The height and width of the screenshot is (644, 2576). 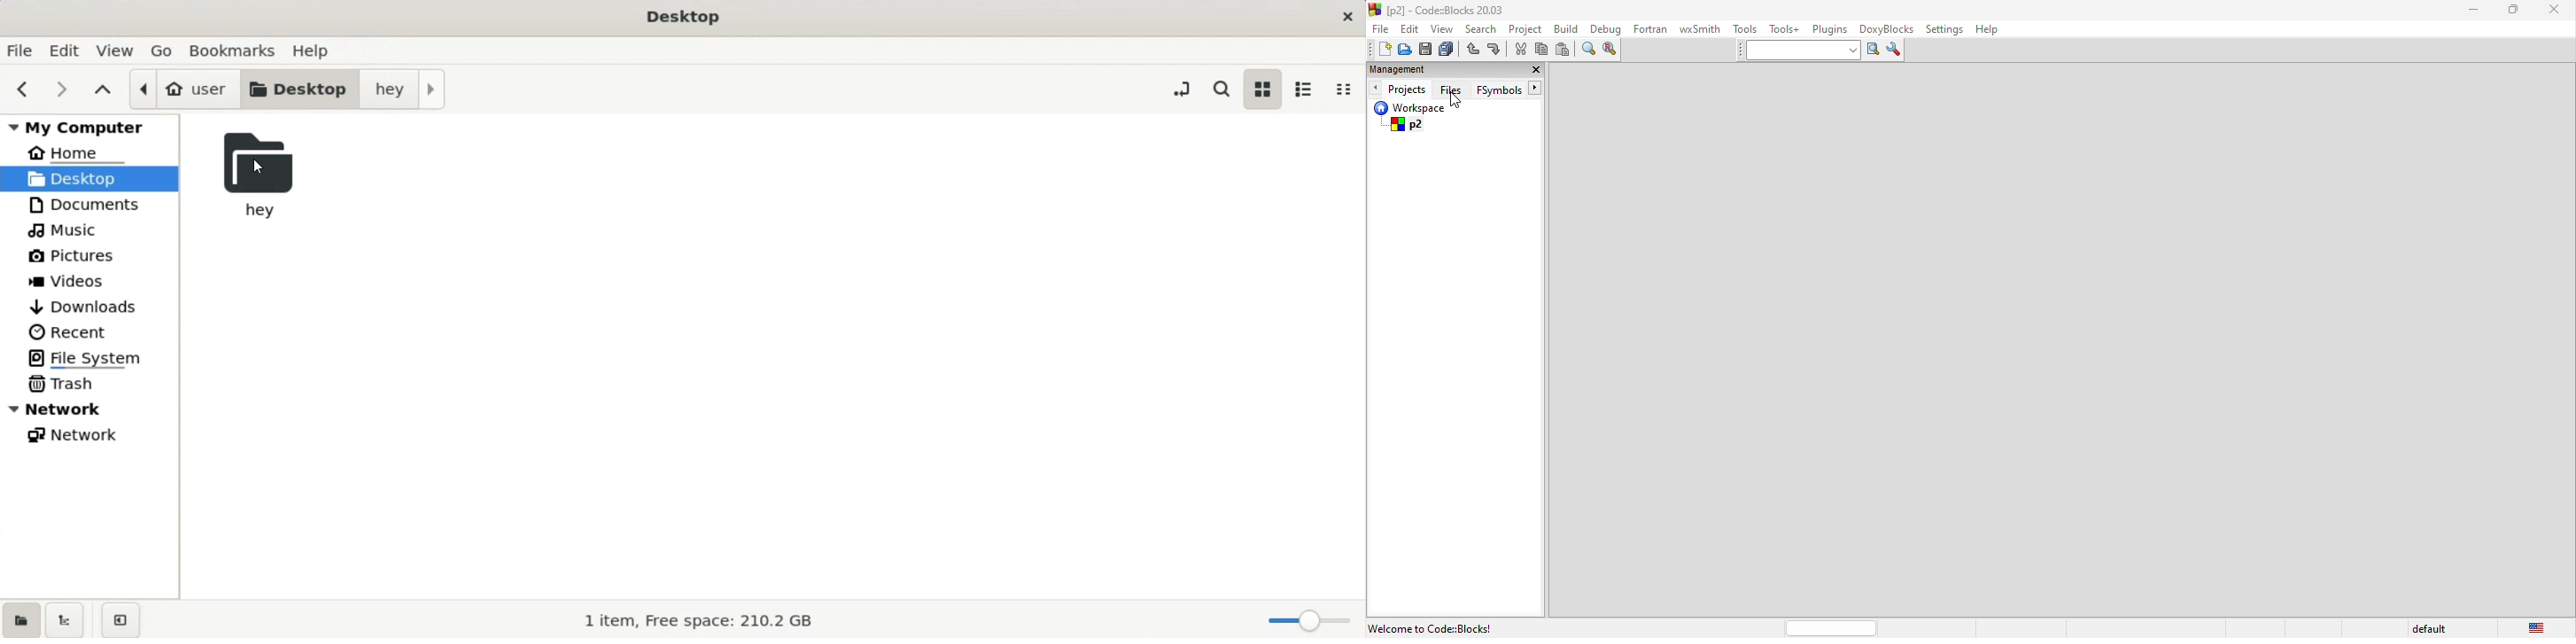 I want to click on plugins, so click(x=1831, y=29).